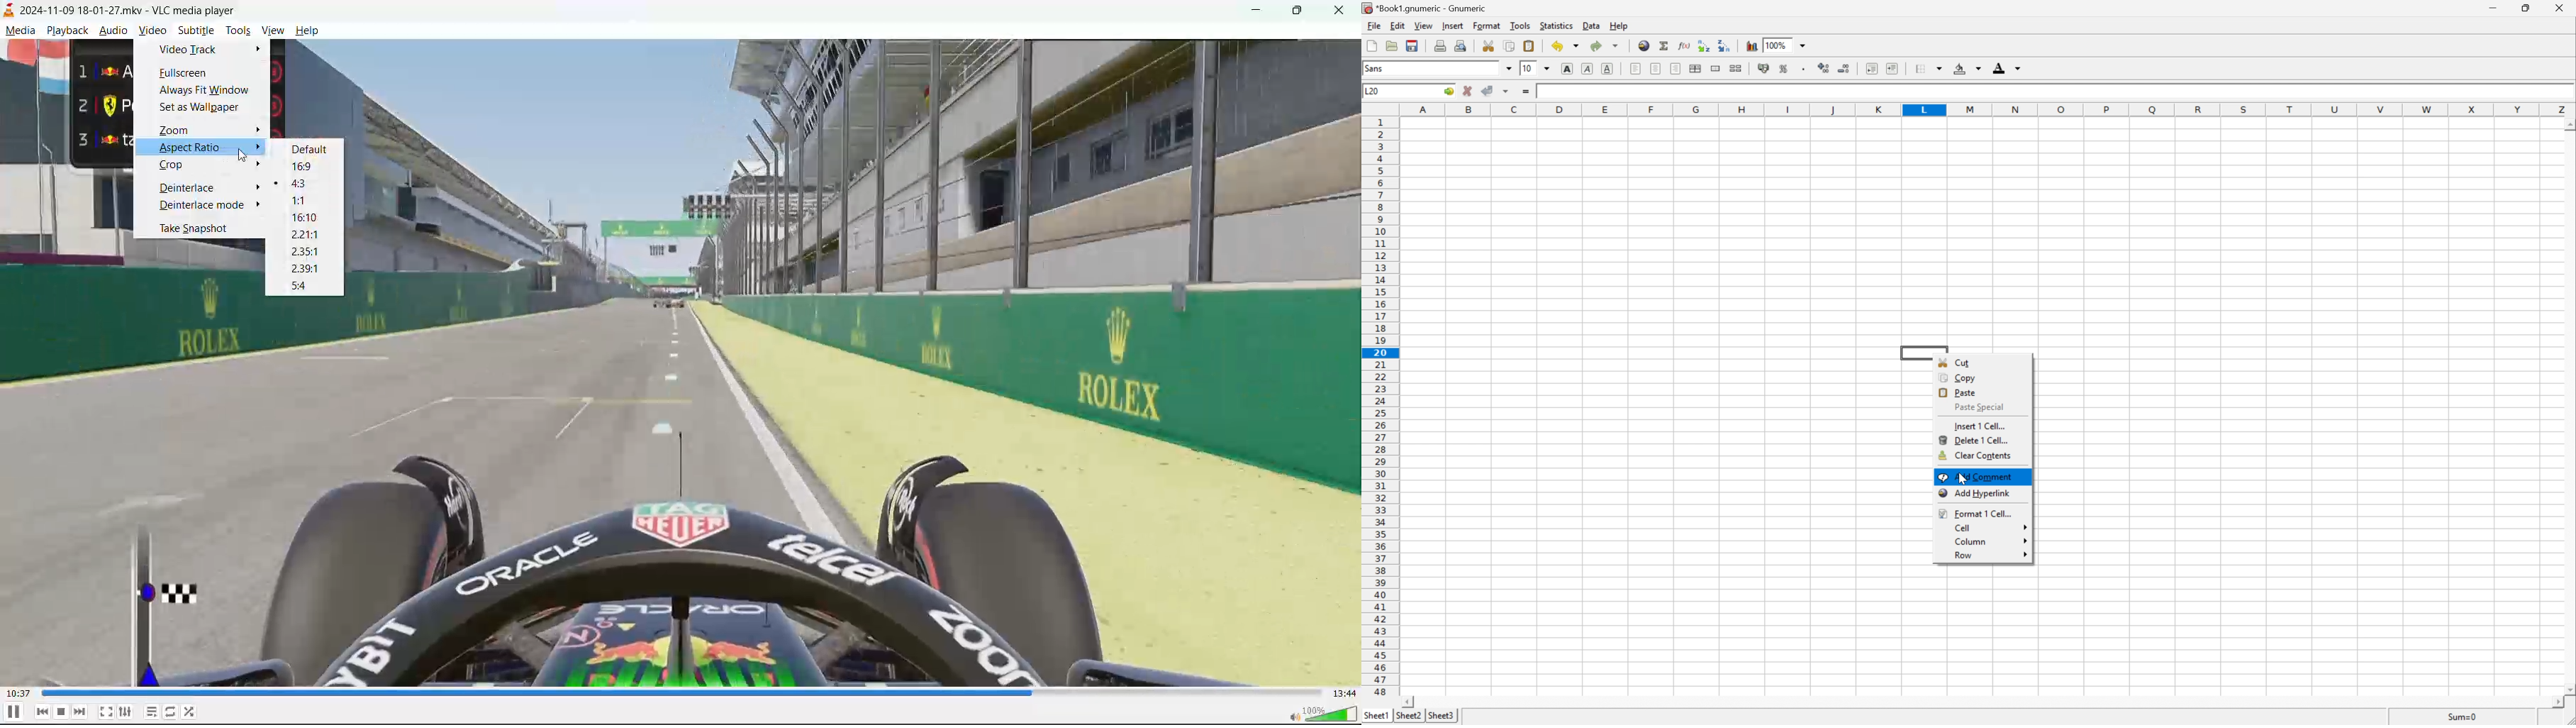 The height and width of the screenshot is (728, 2576). I want to click on next, so click(79, 713).